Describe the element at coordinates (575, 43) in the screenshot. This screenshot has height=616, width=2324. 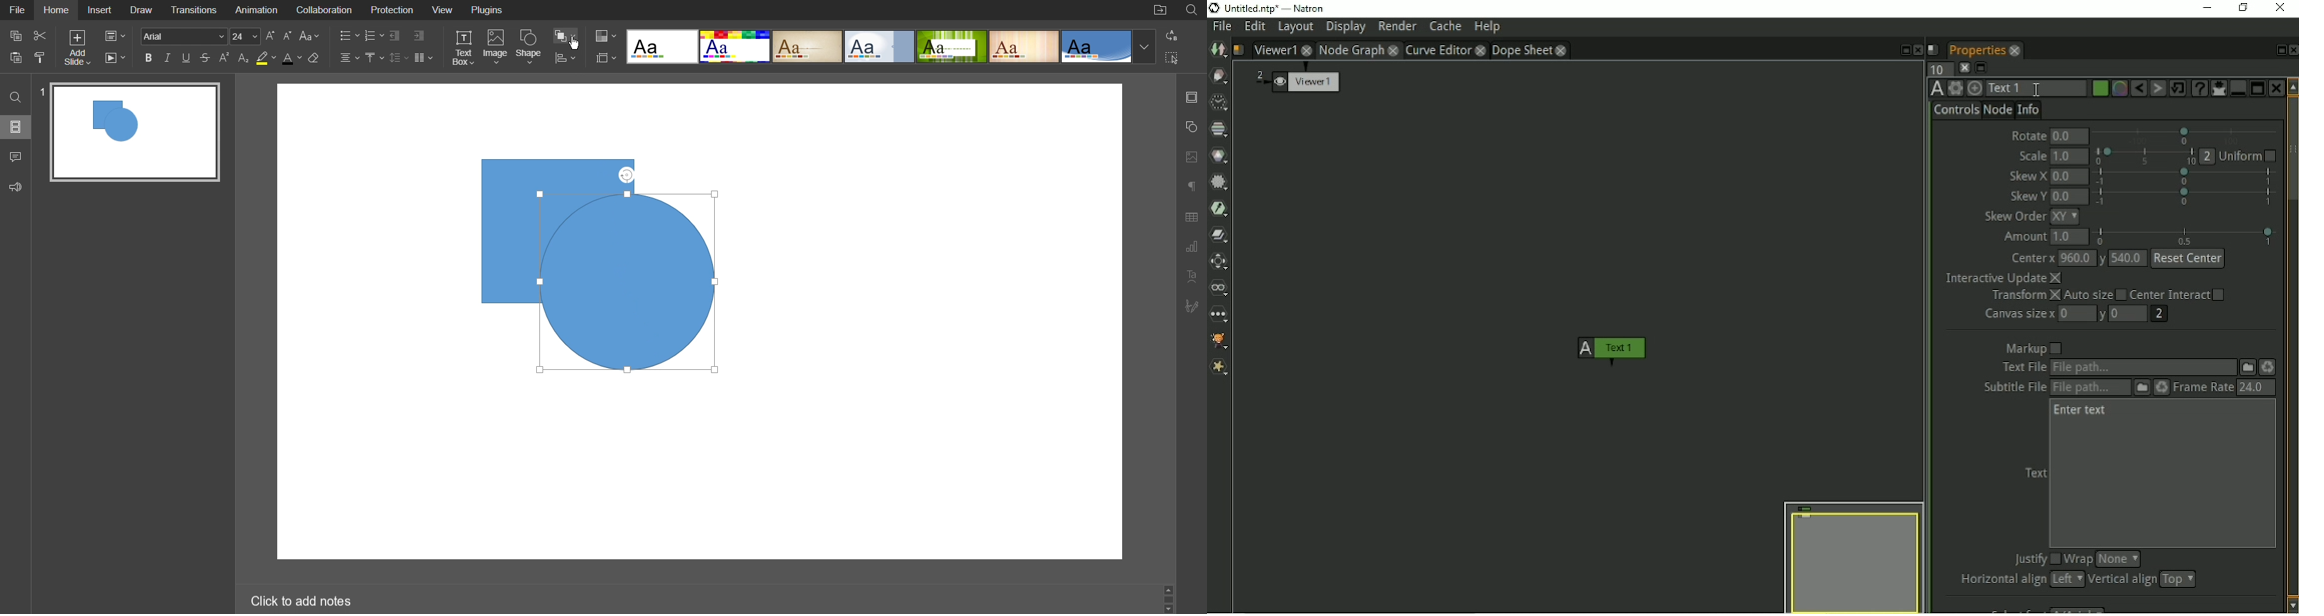
I see `Cursor Position` at that location.